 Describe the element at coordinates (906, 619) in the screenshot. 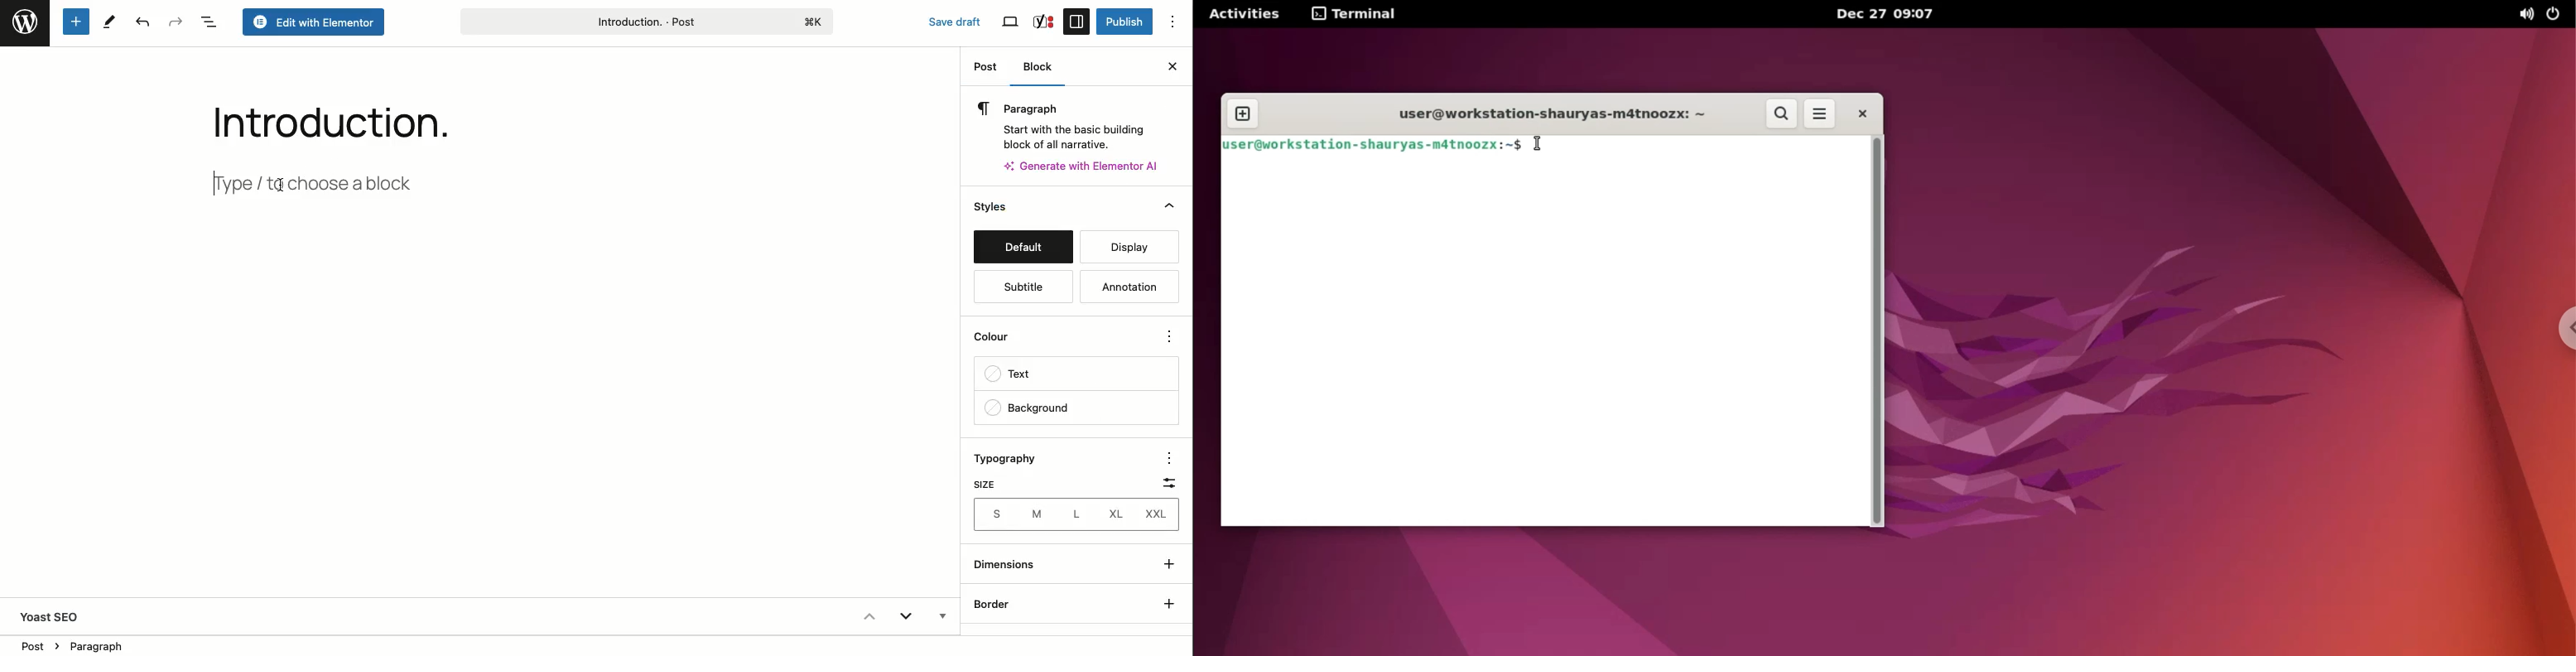

I see `Expand` at that location.